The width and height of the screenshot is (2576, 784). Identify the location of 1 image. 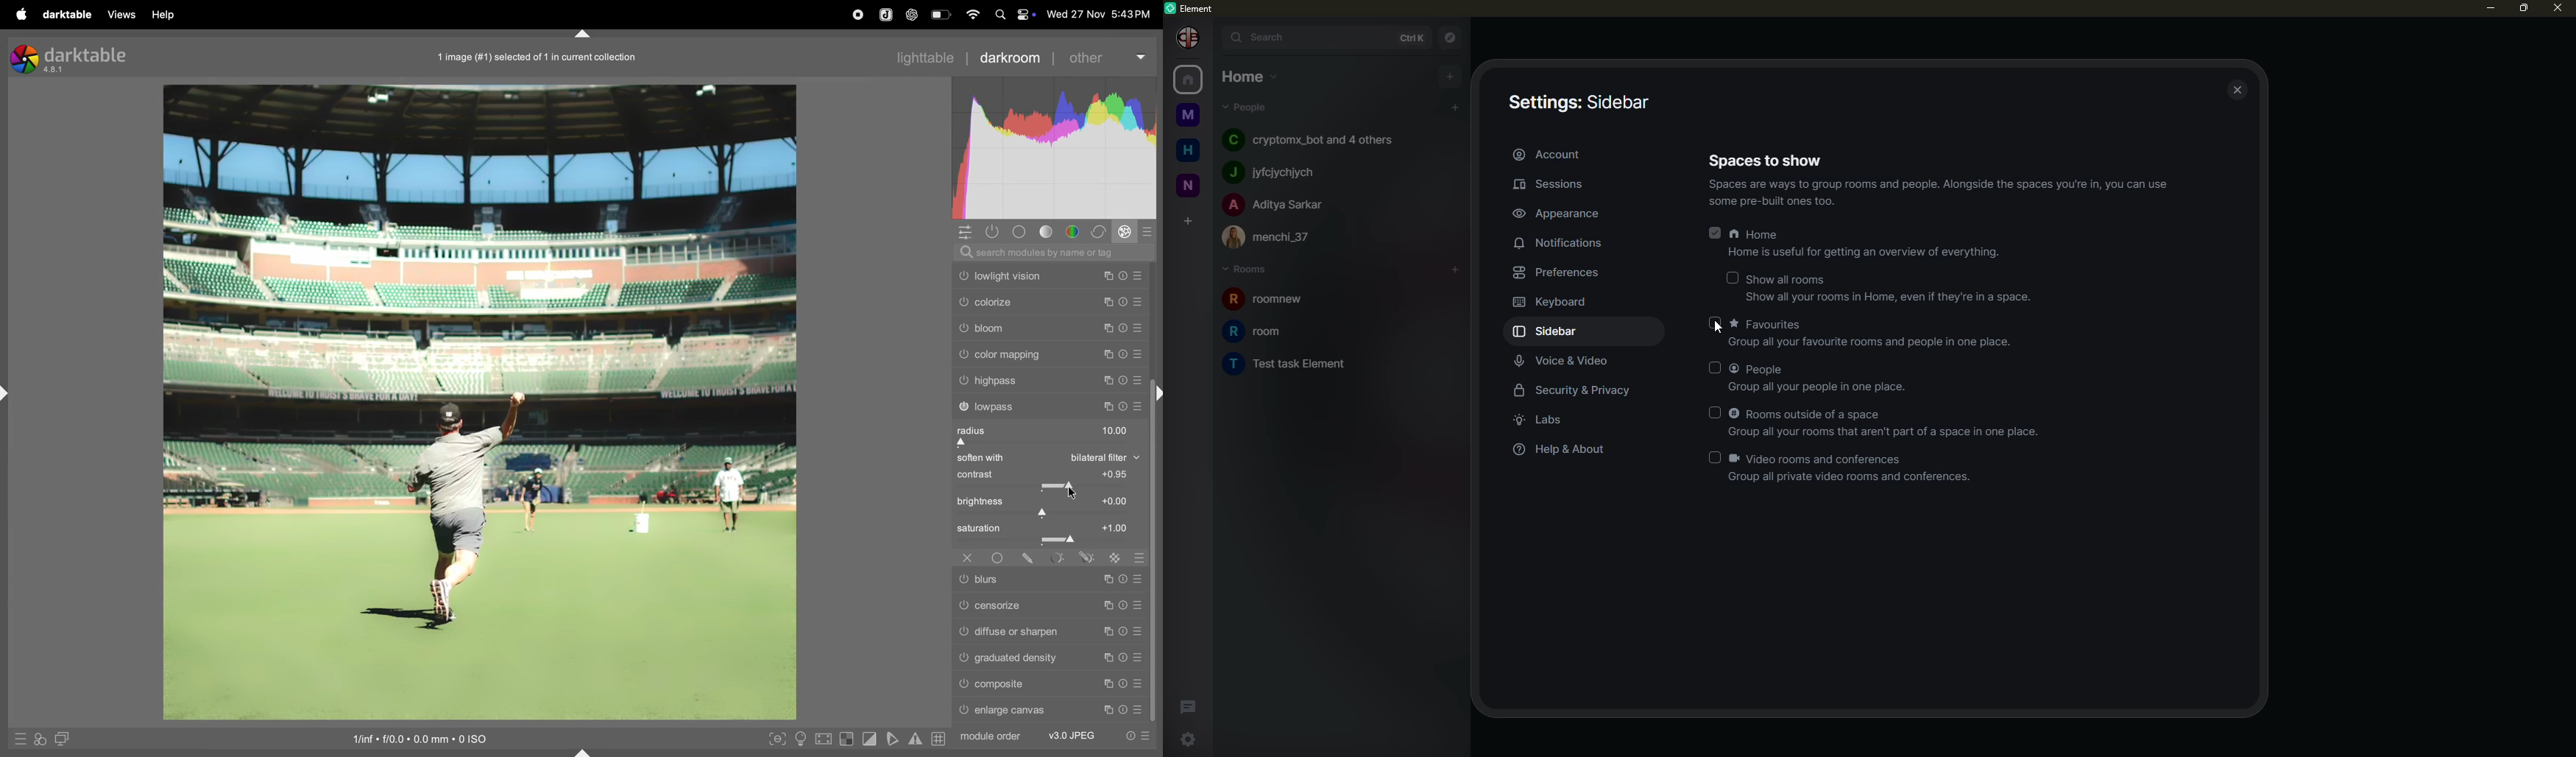
(538, 57).